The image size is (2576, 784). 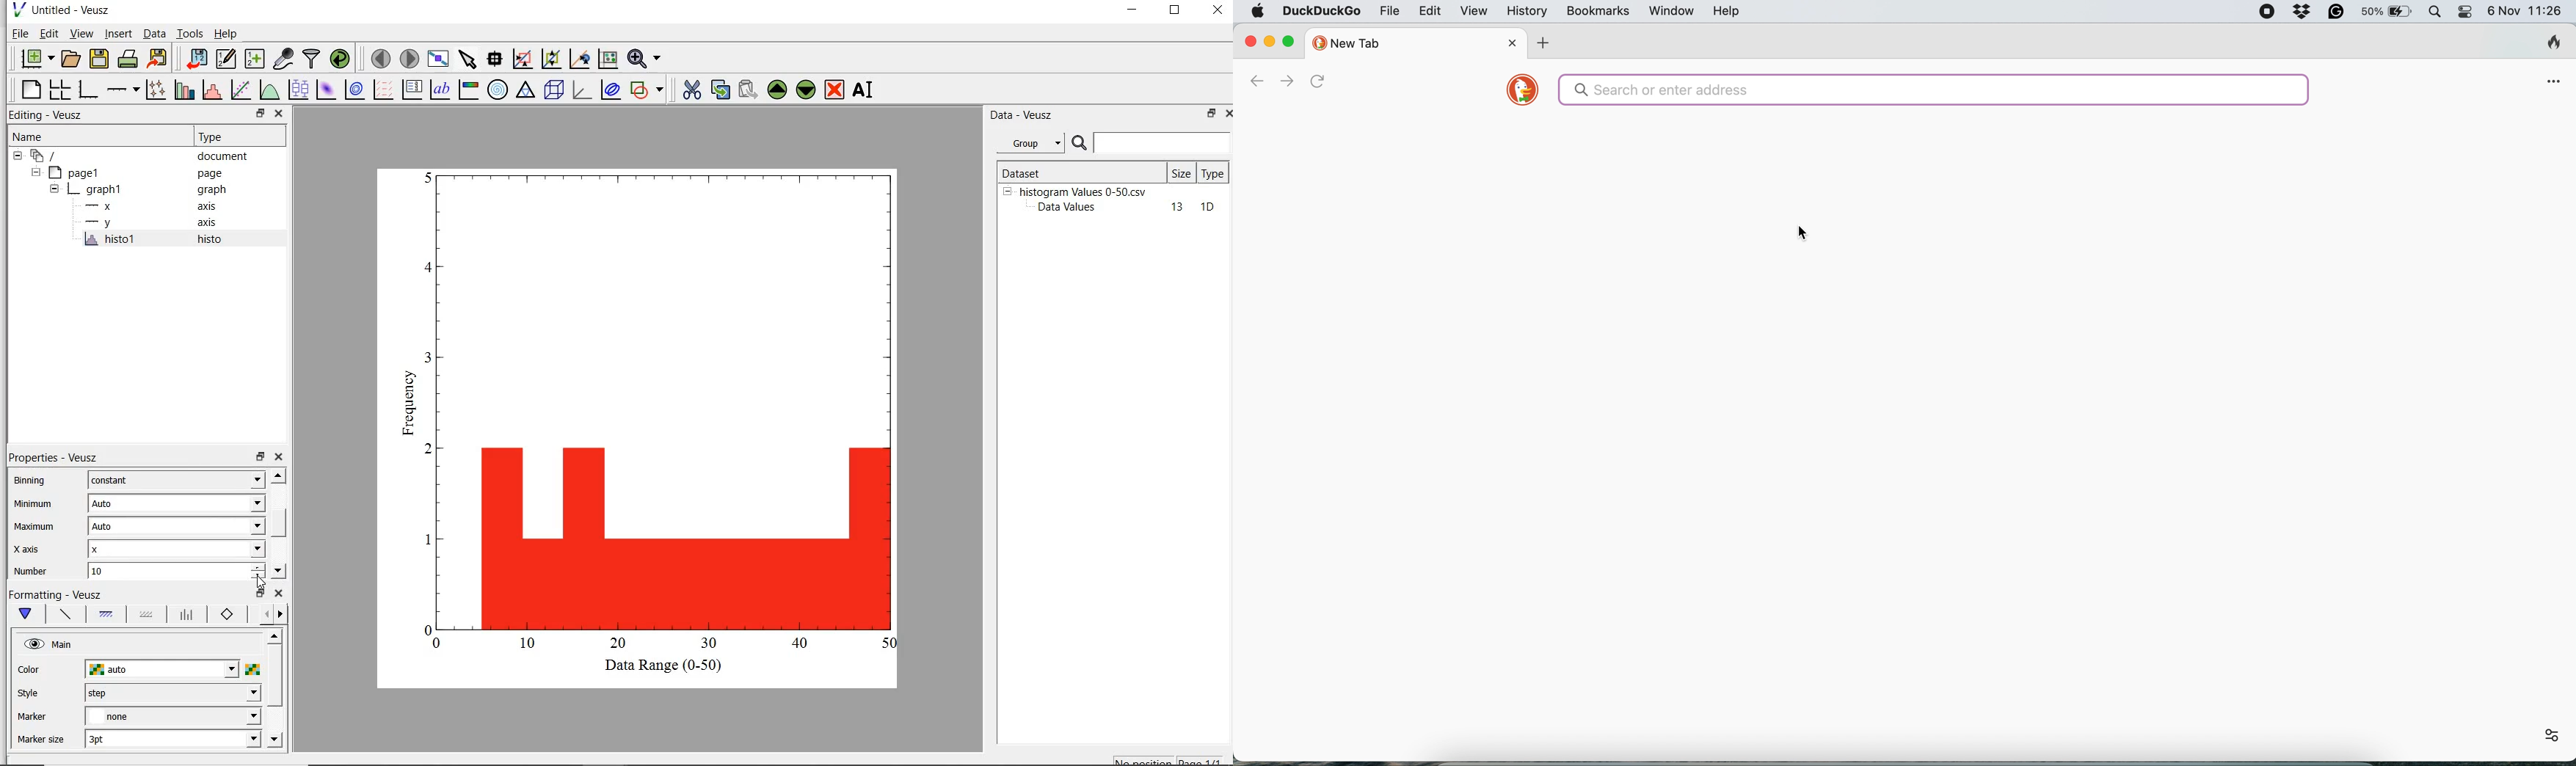 I want to click on auto, so click(x=175, y=527).